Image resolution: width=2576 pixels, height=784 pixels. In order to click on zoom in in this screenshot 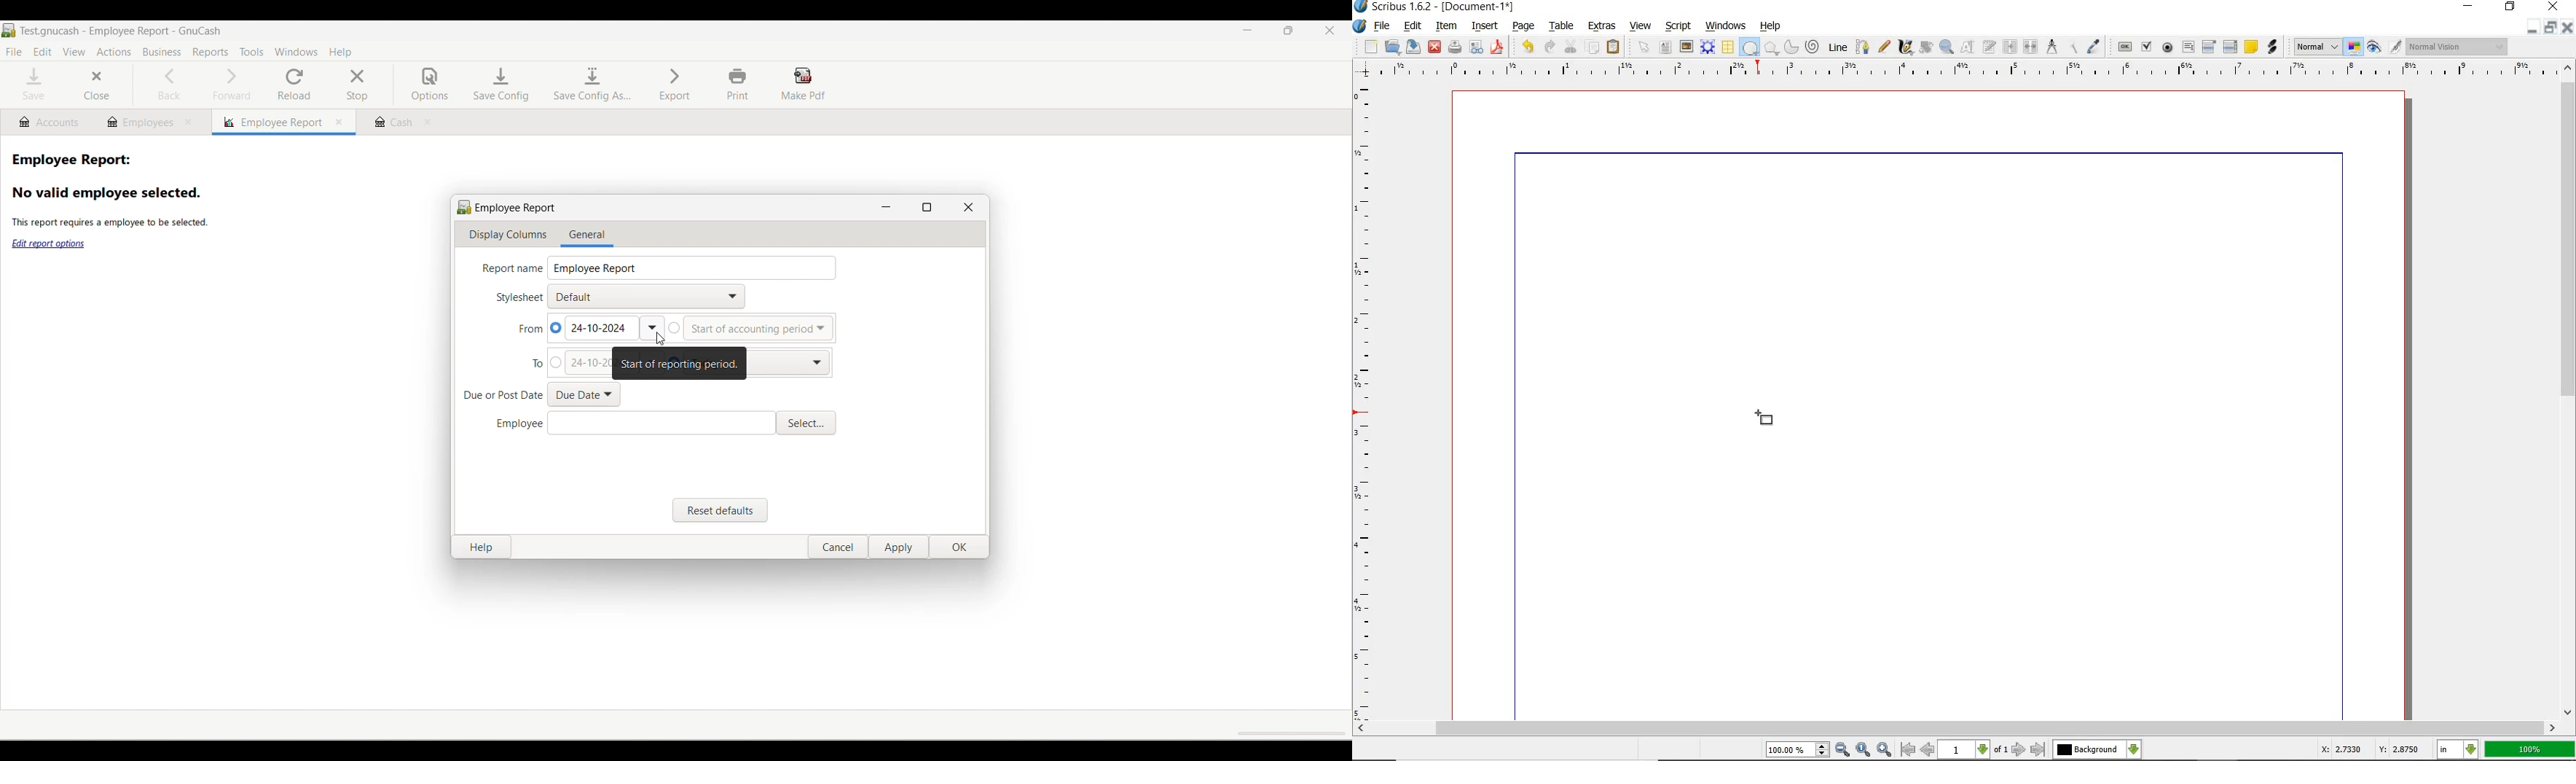, I will do `click(1885, 749)`.